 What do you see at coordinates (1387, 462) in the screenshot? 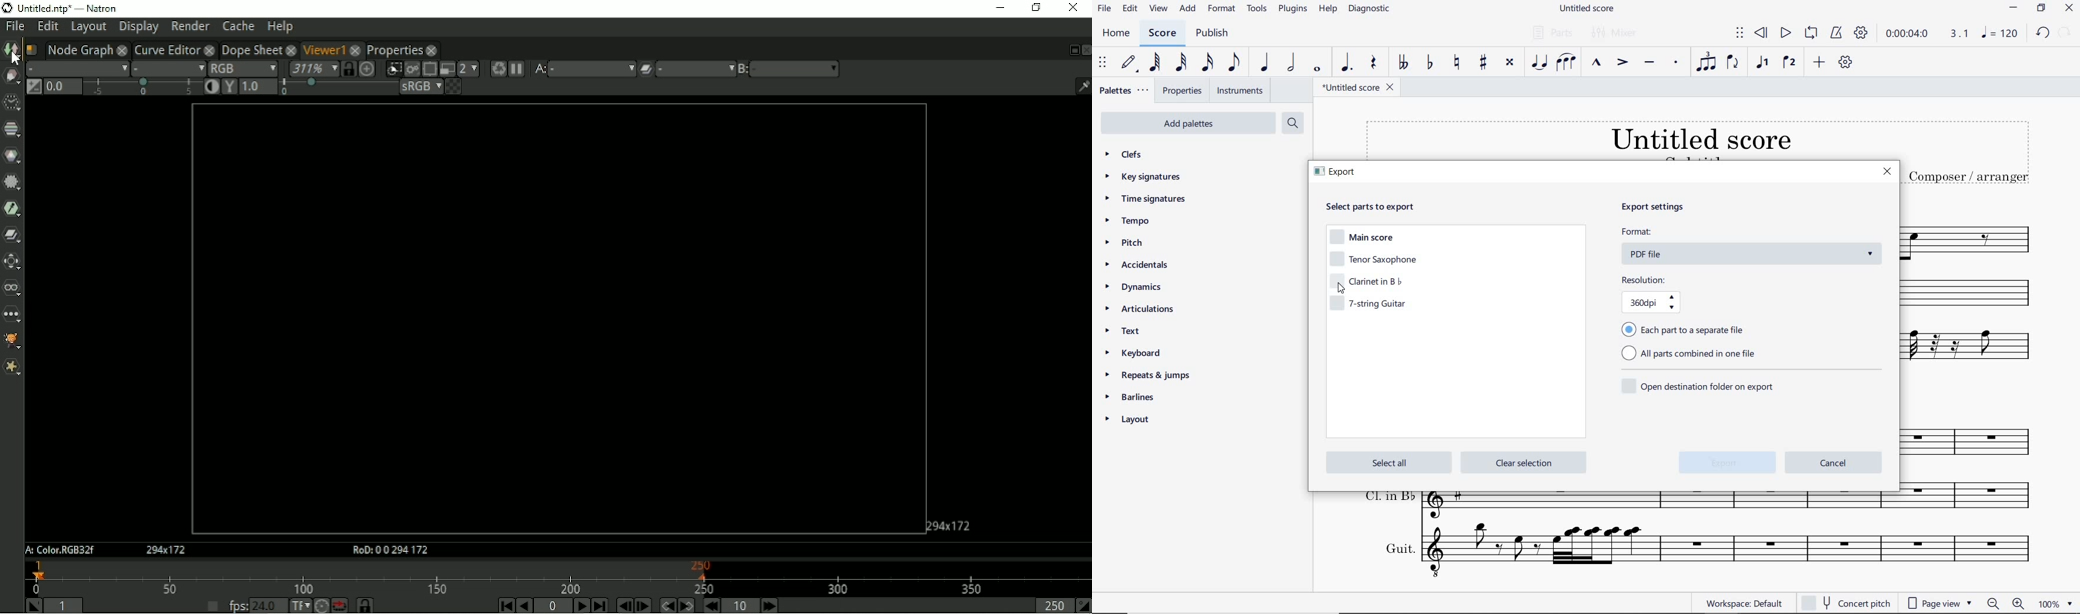
I see `select all` at bounding box center [1387, 462].